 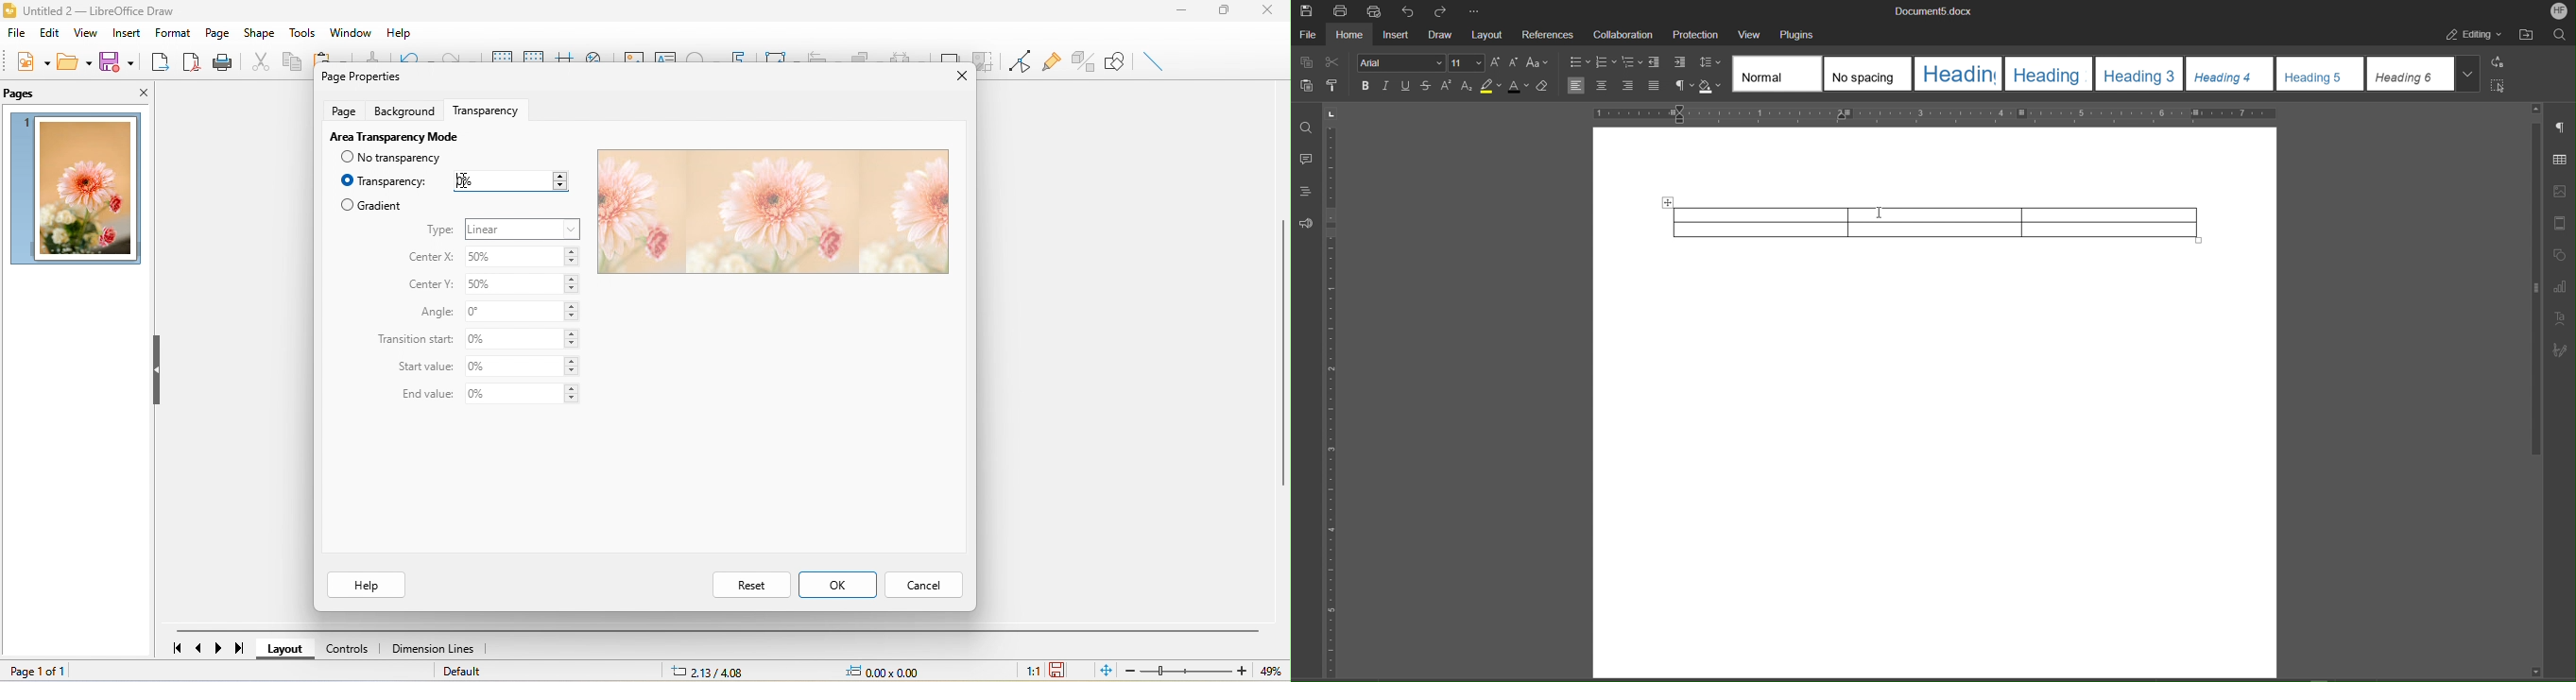 I want to click on 50%, so click(x=522, y=287).